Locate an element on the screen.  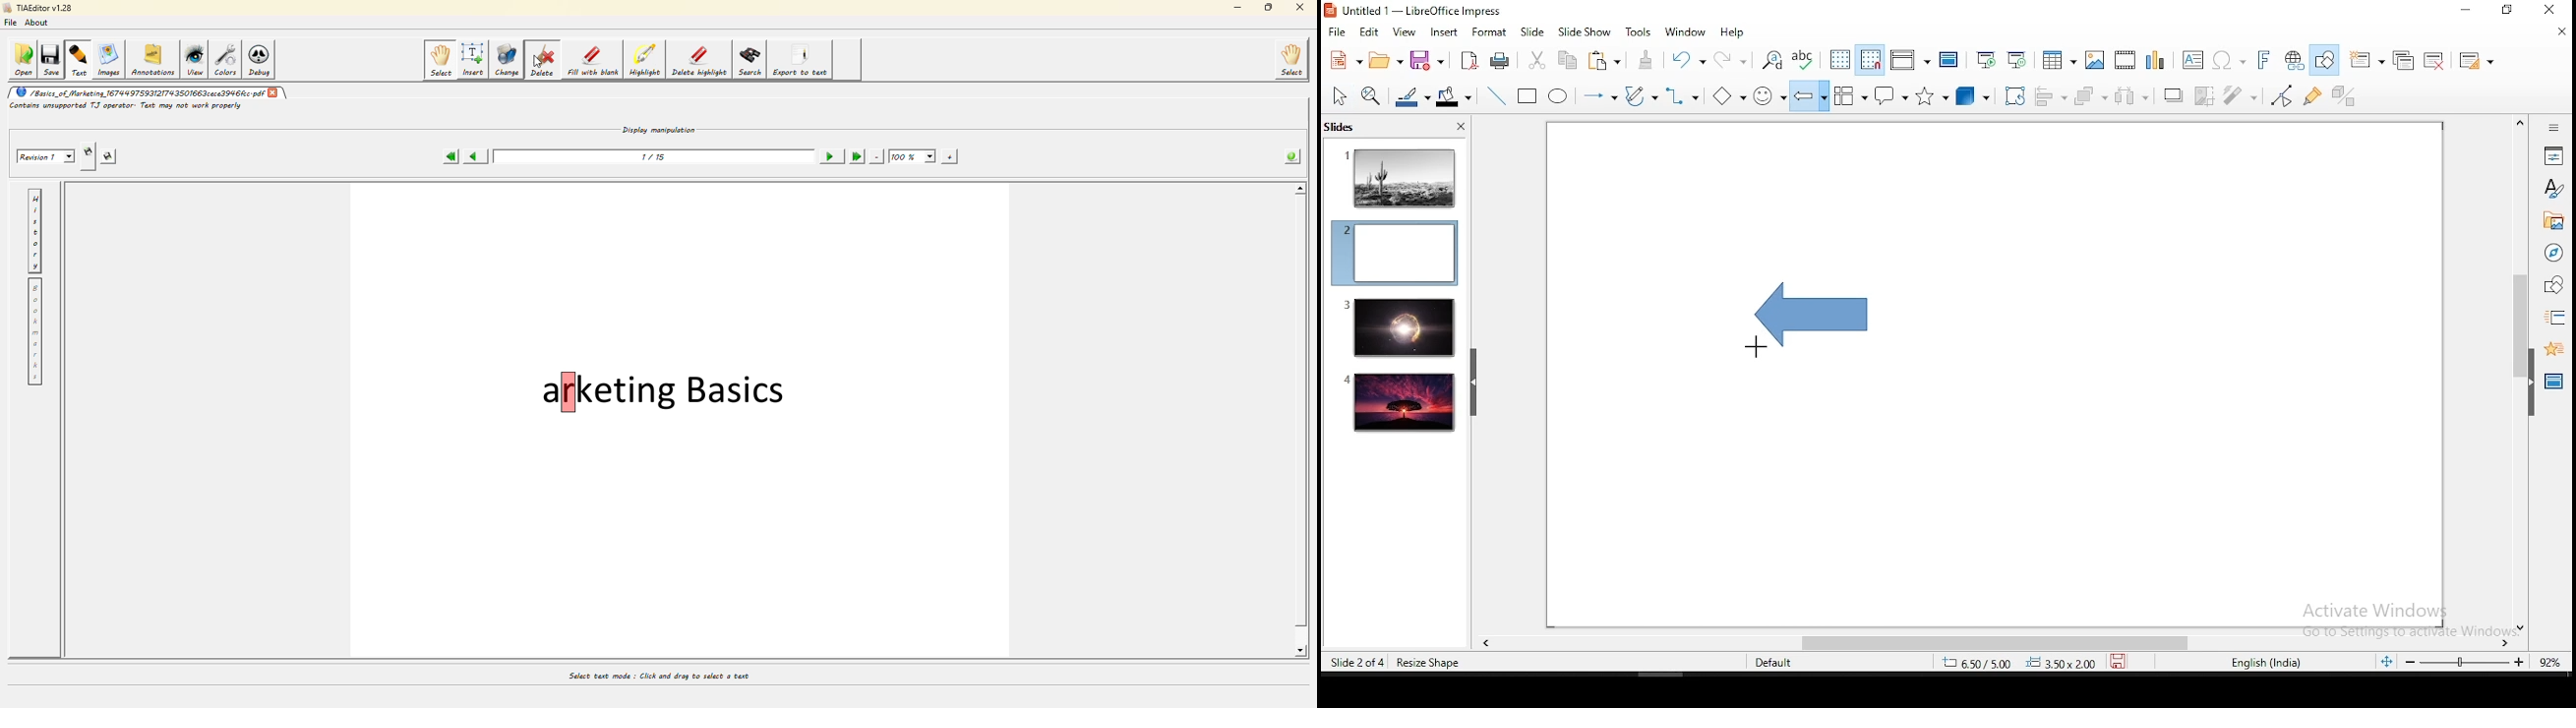
save is located at coordinates (2123, 661).